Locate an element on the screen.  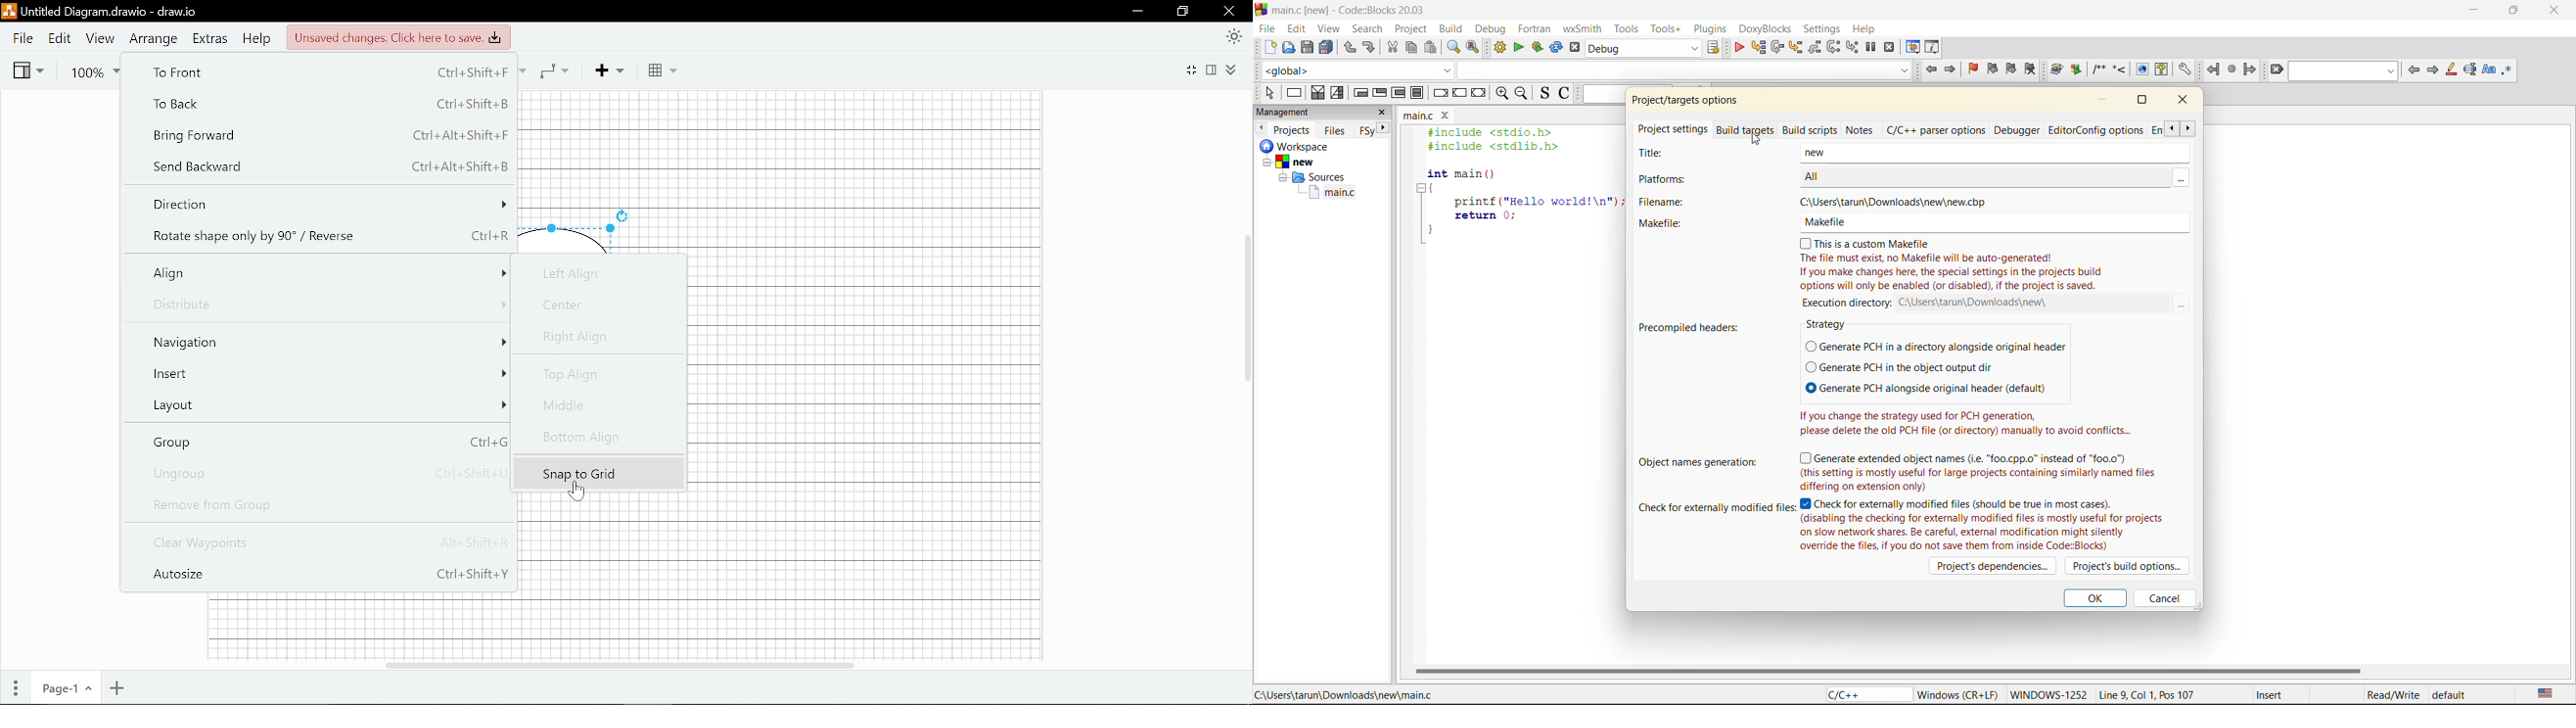
ALL is located at coordinates (1868, 173).